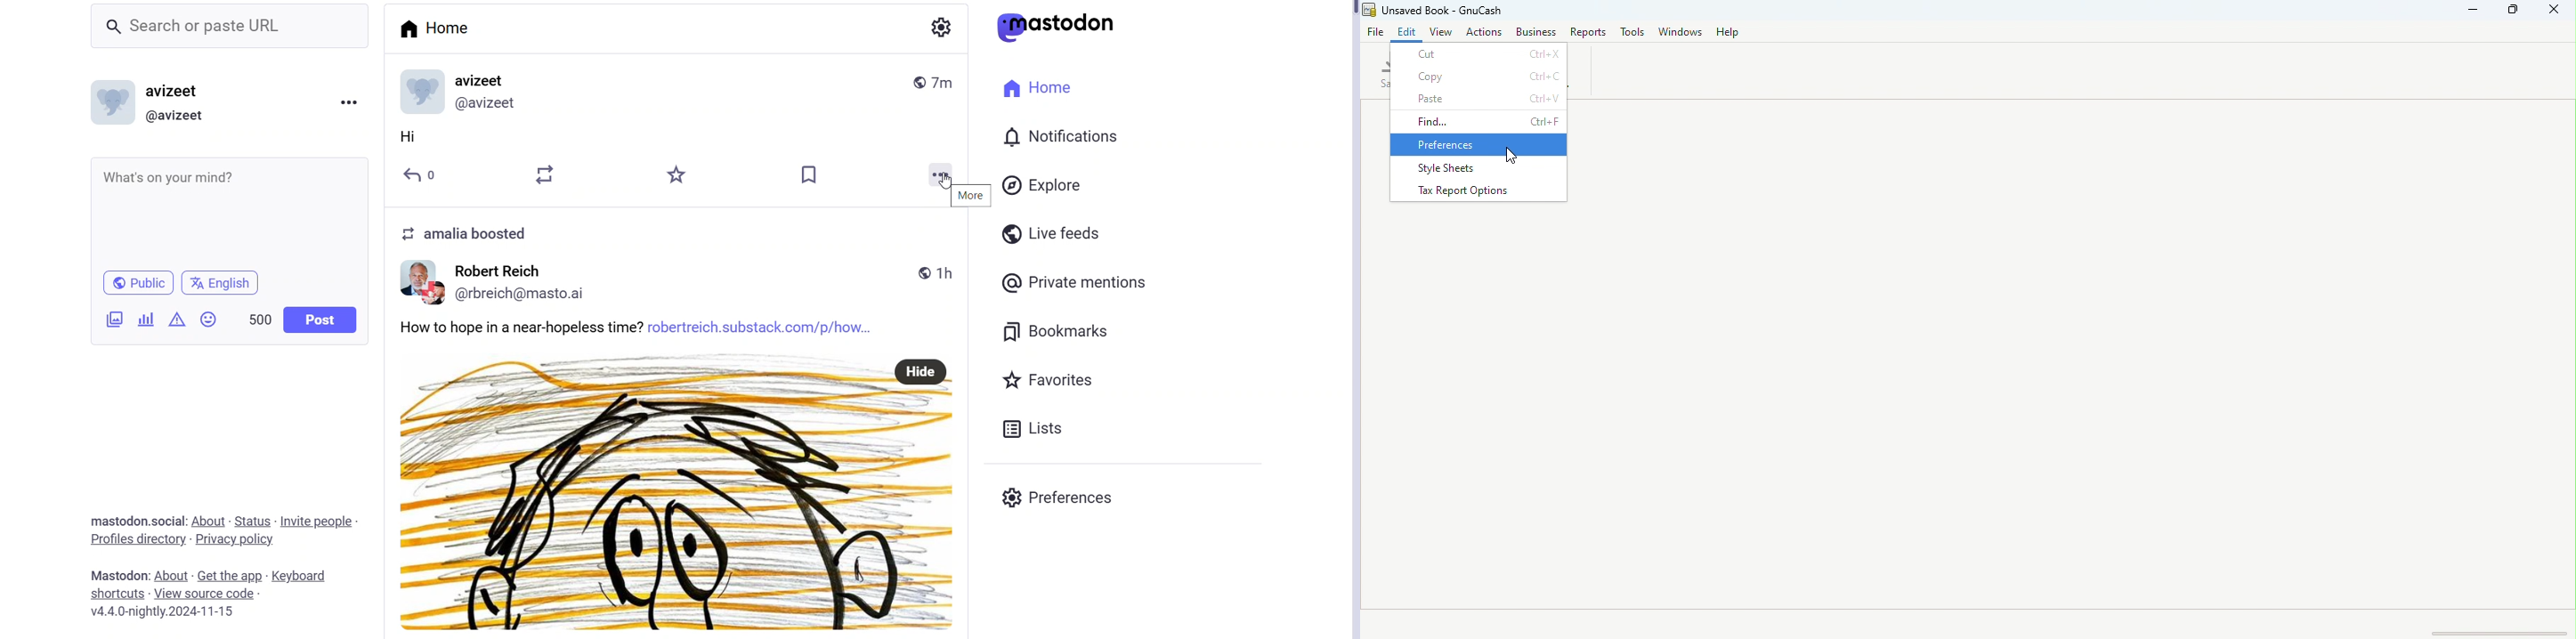 This screenshot has height=644, width=2576. I want to click on Find, so click(1478, 125).